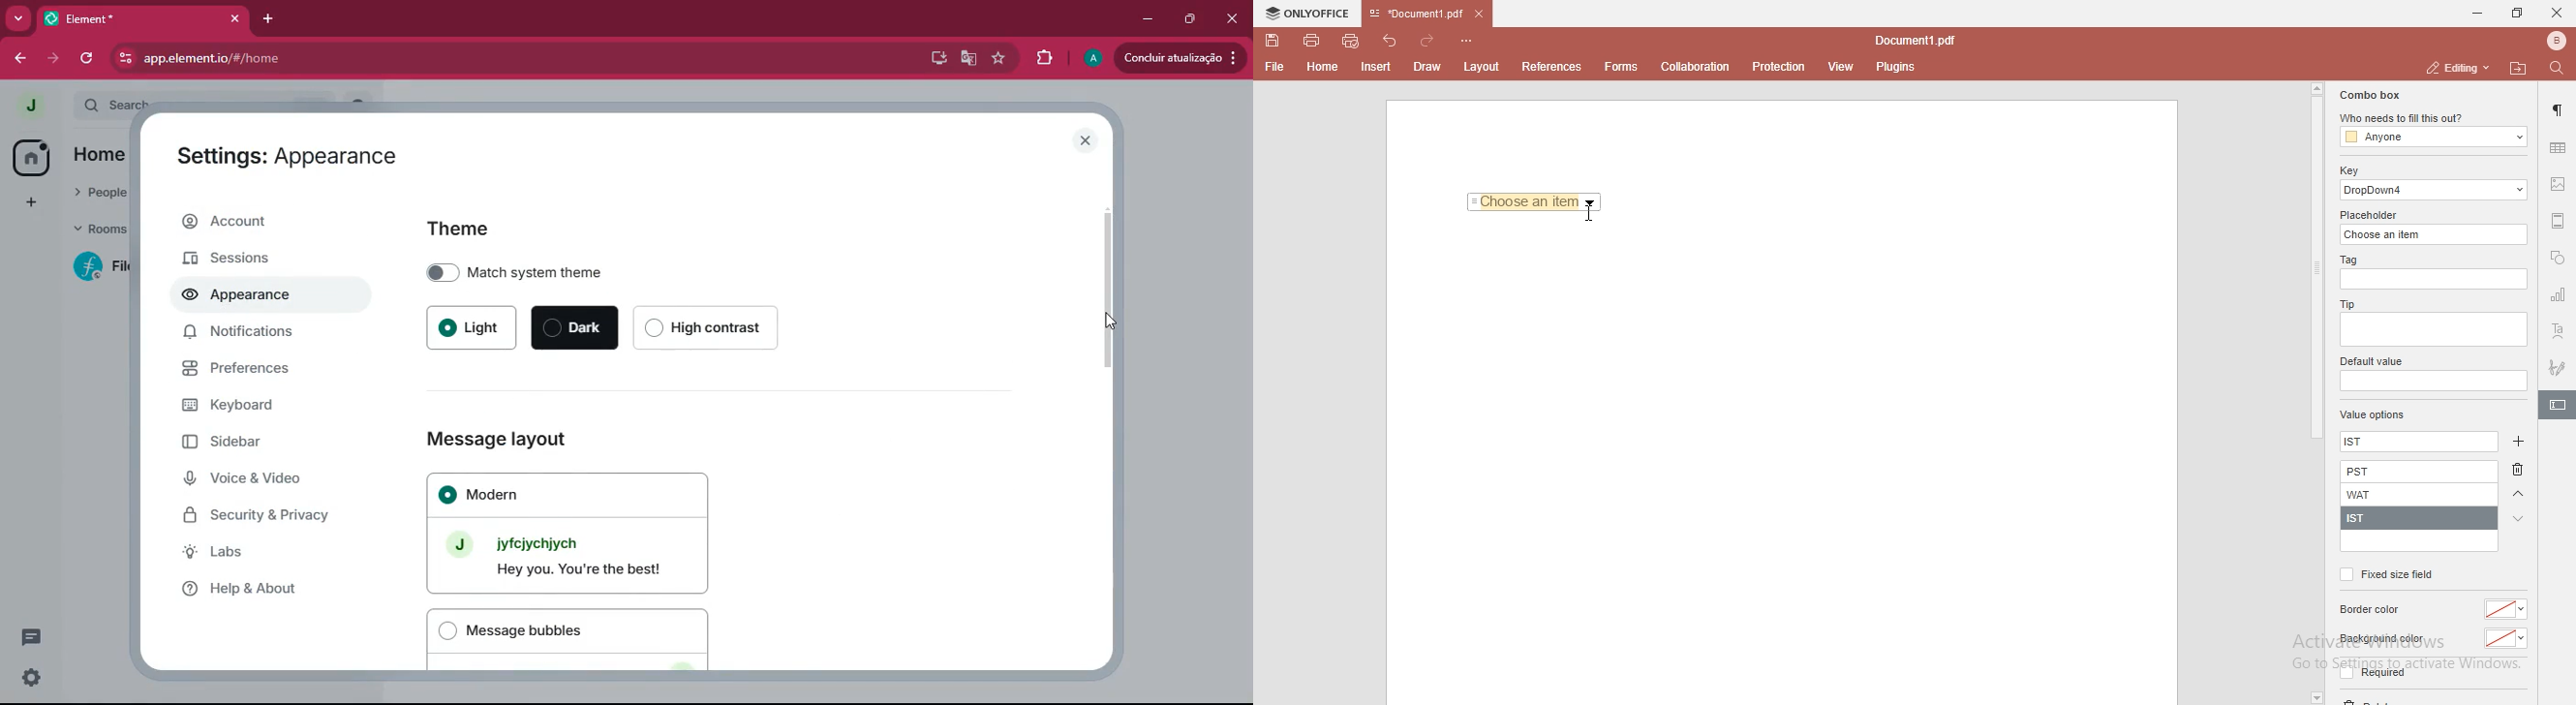 The image size is (2576, 728). Describe the element at coordinates (2506, 639) in the screenshot. I see `color dropdown` at that location.